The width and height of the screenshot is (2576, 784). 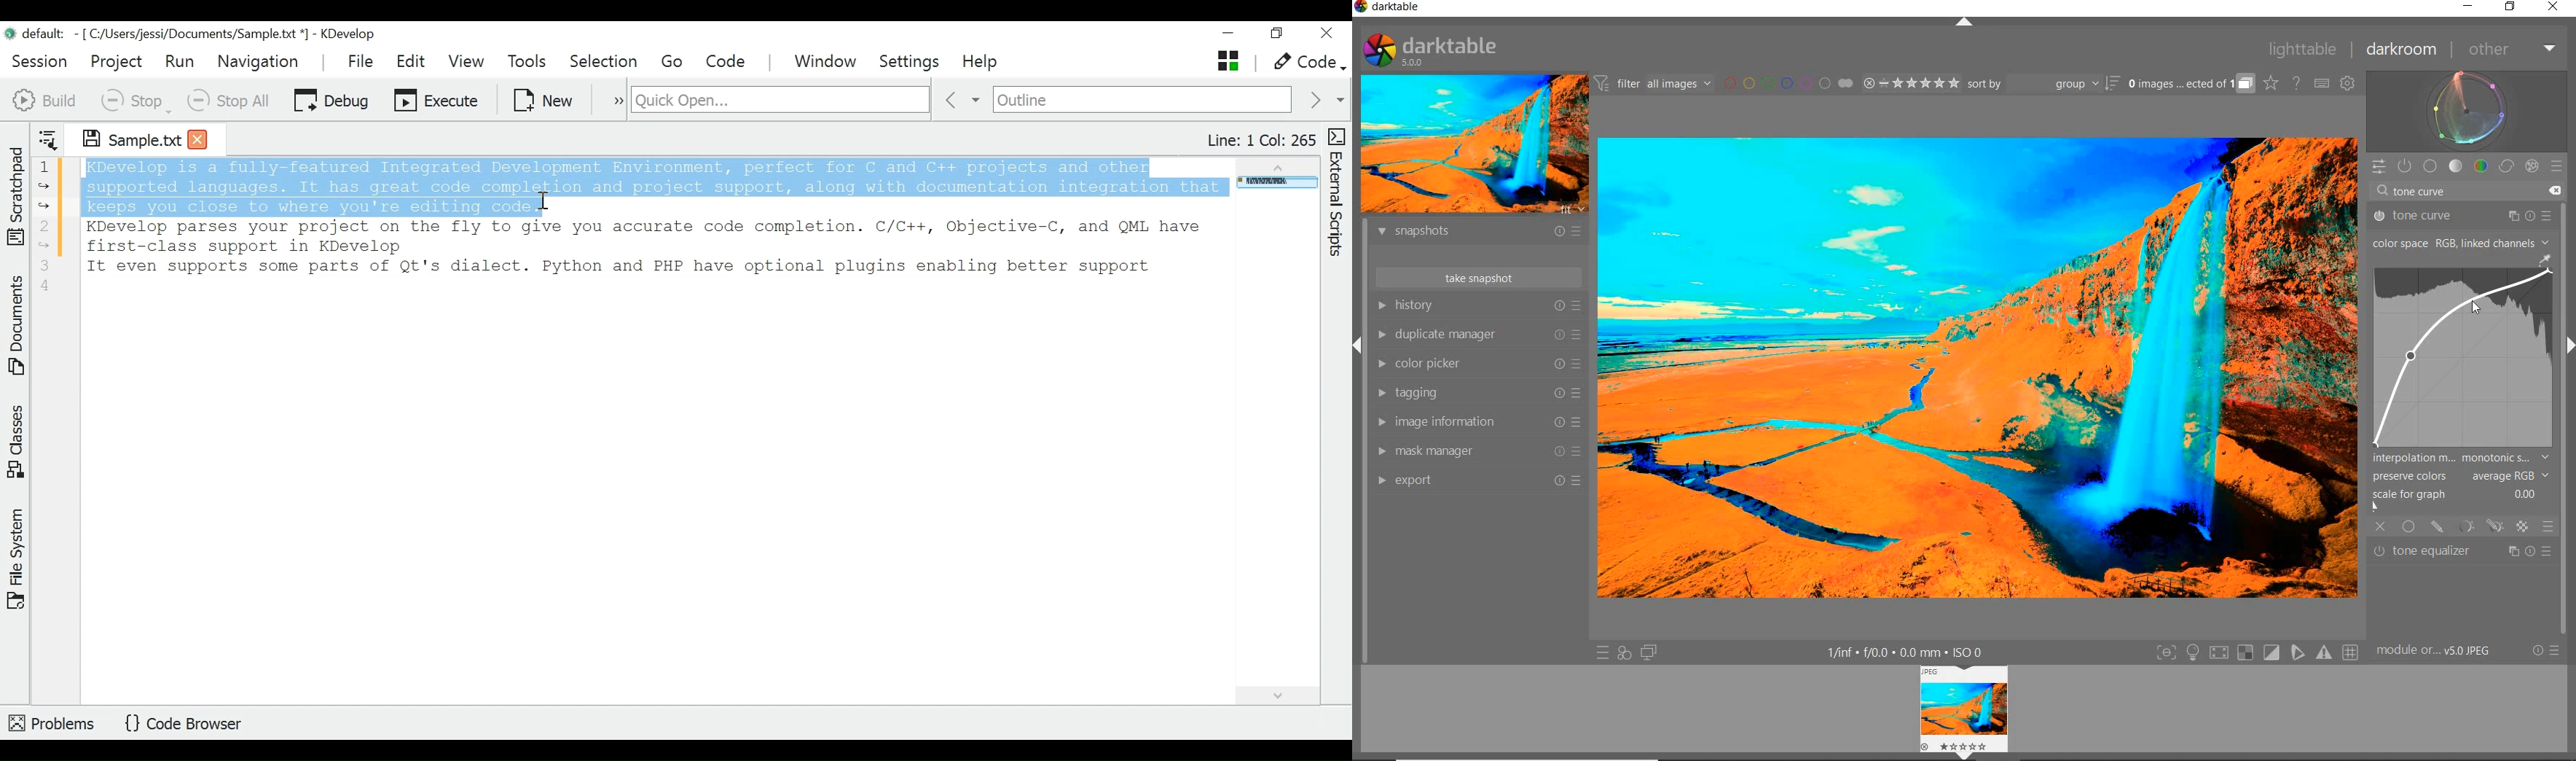 I want to click on darkroom, so click(x=2402, y=50).